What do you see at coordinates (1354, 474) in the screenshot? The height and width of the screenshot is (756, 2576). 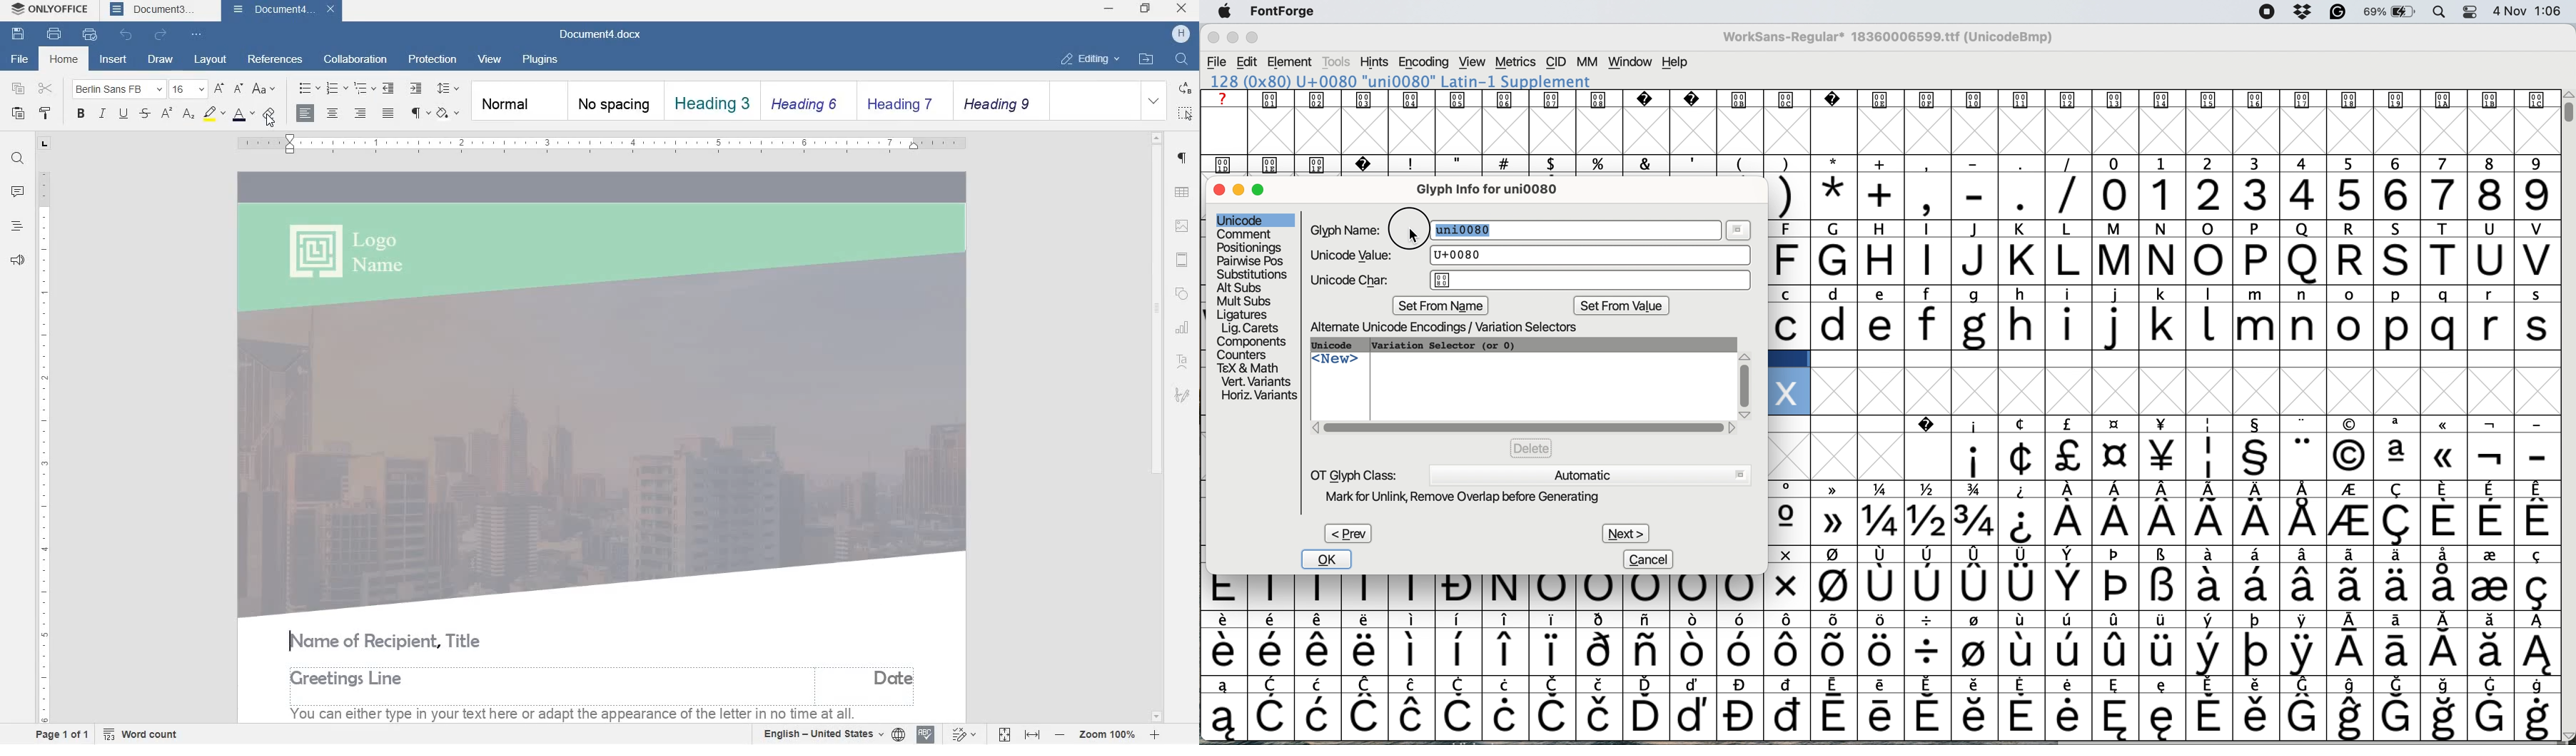 I see `ot glyph class` at bounding box center [1354, 474].